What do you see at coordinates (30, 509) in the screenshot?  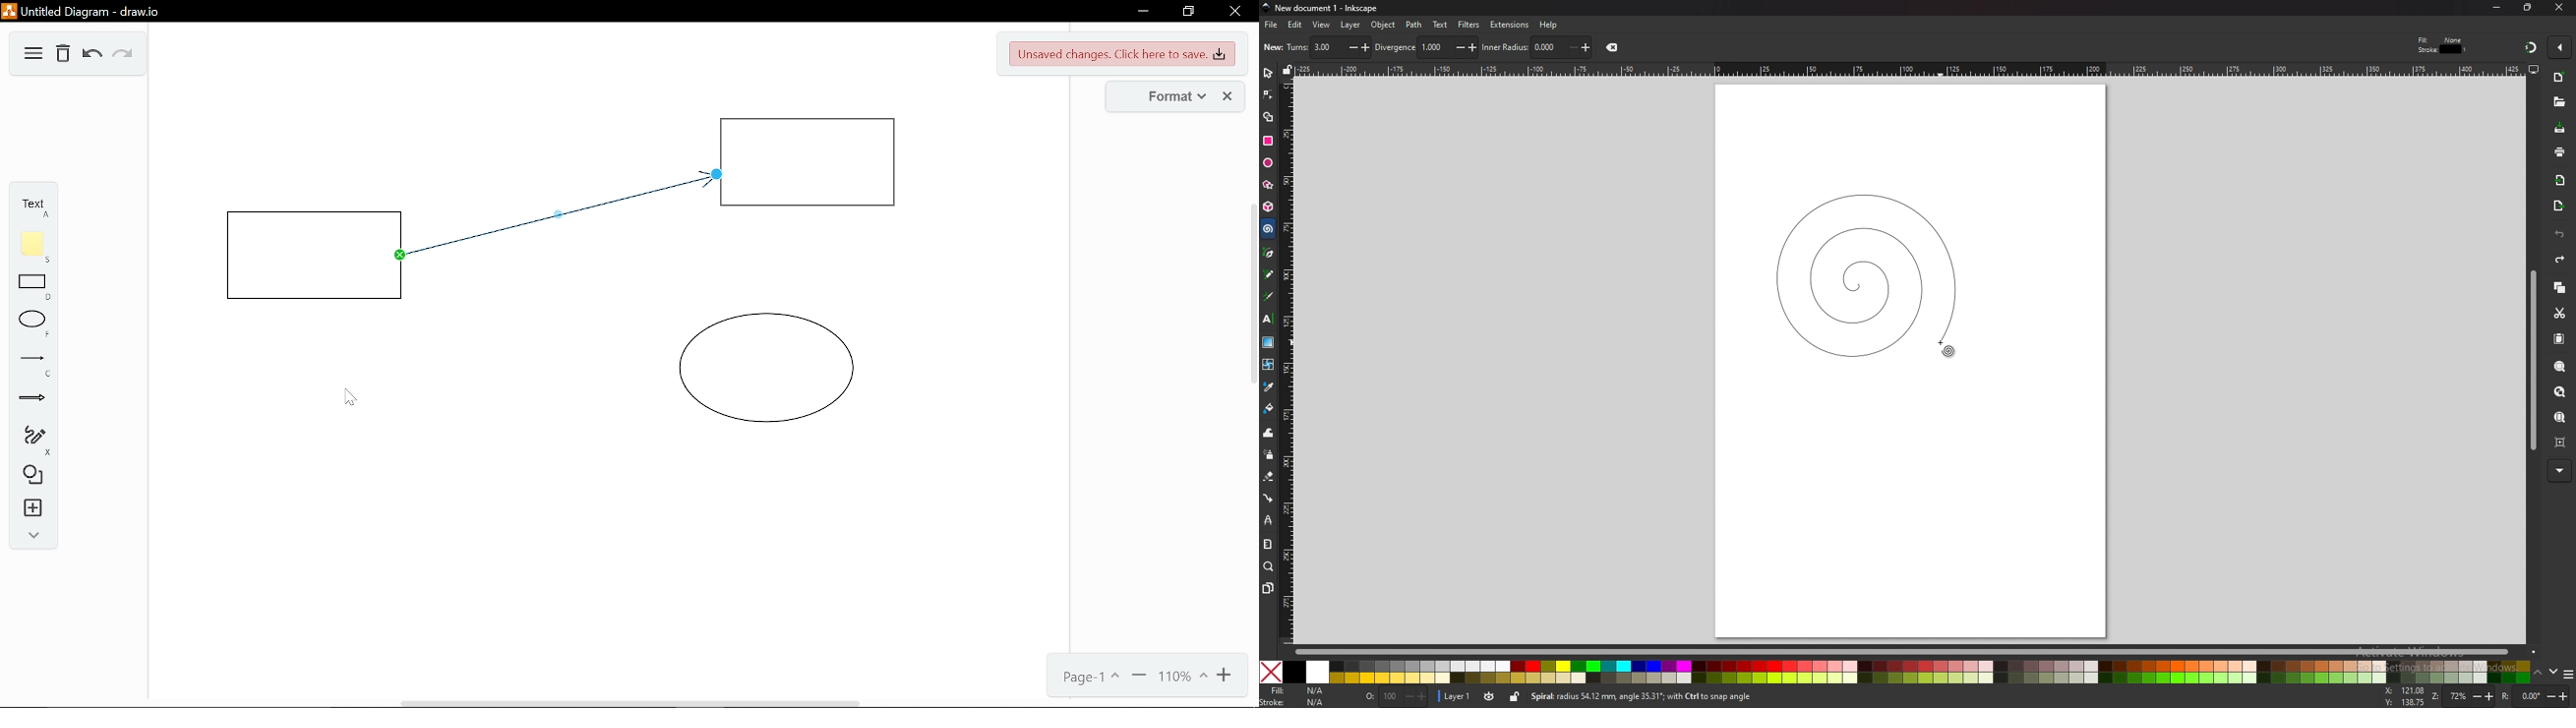 I see `Insert` at bounding box center [30, 509].